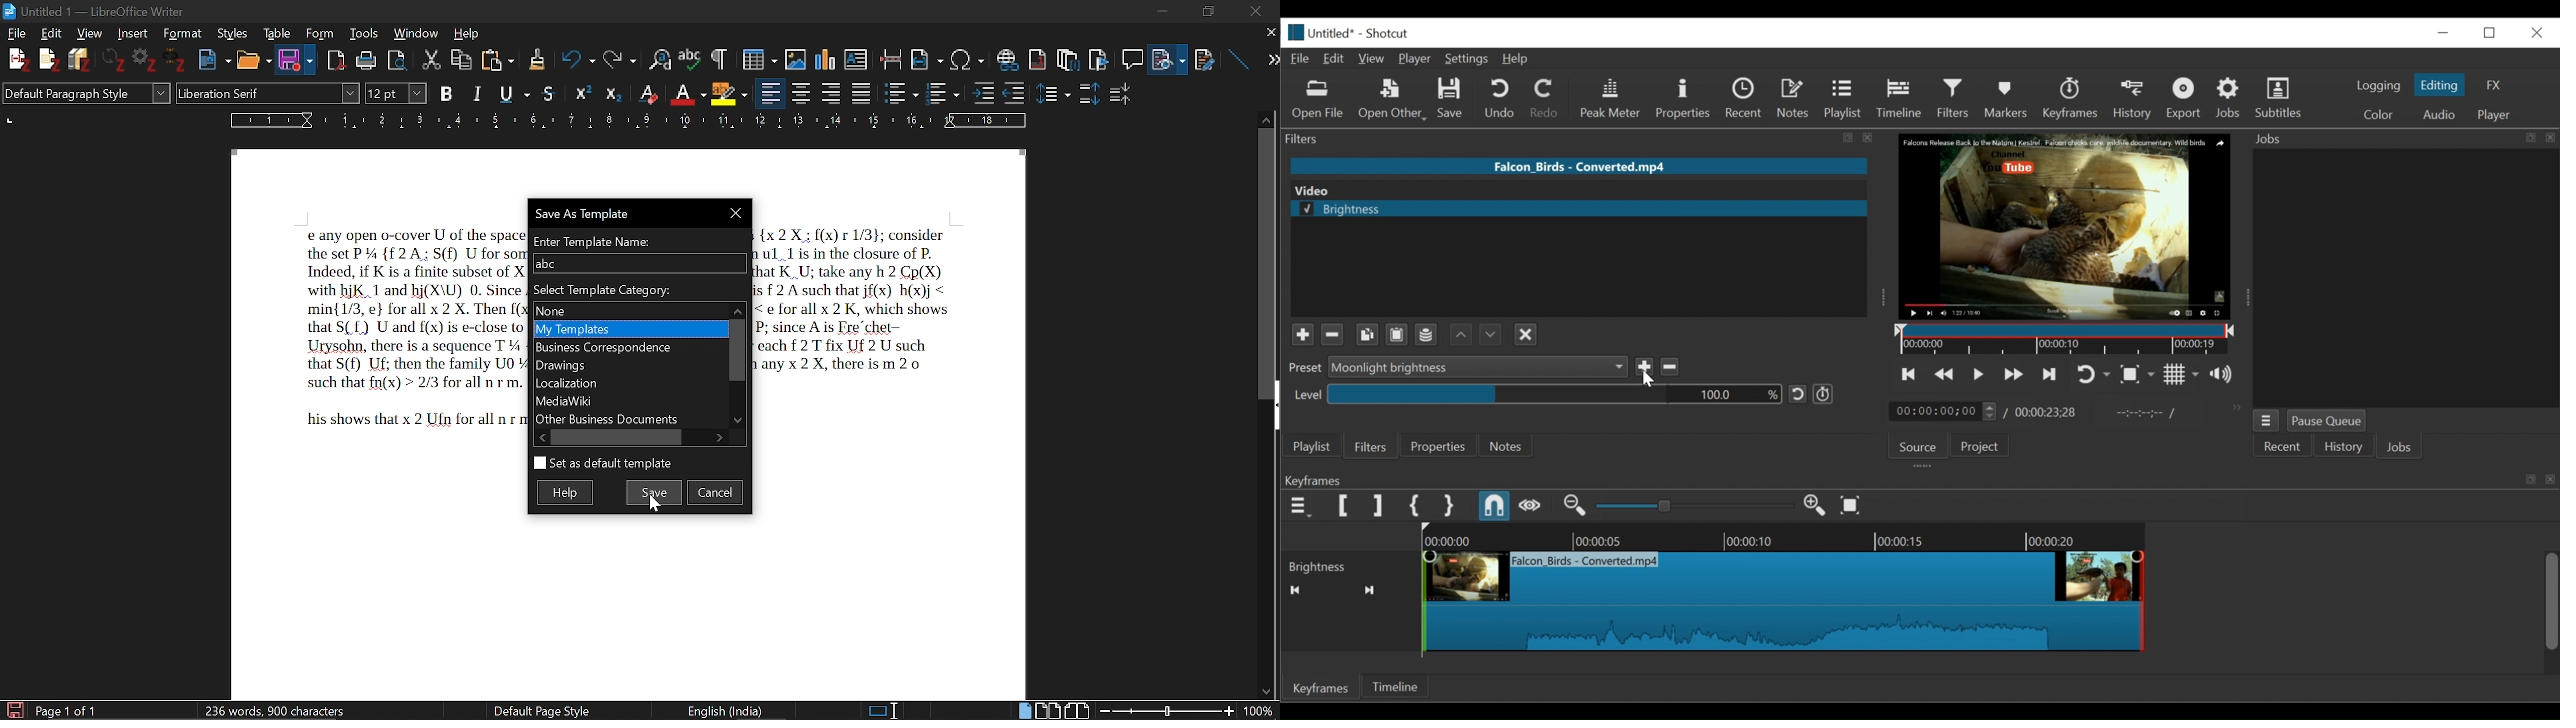 The height and width of the screenshot is (728, 2576). Describe the element at coordinates (2401, 449) in the screenshot. I see `Jobs` at that location.